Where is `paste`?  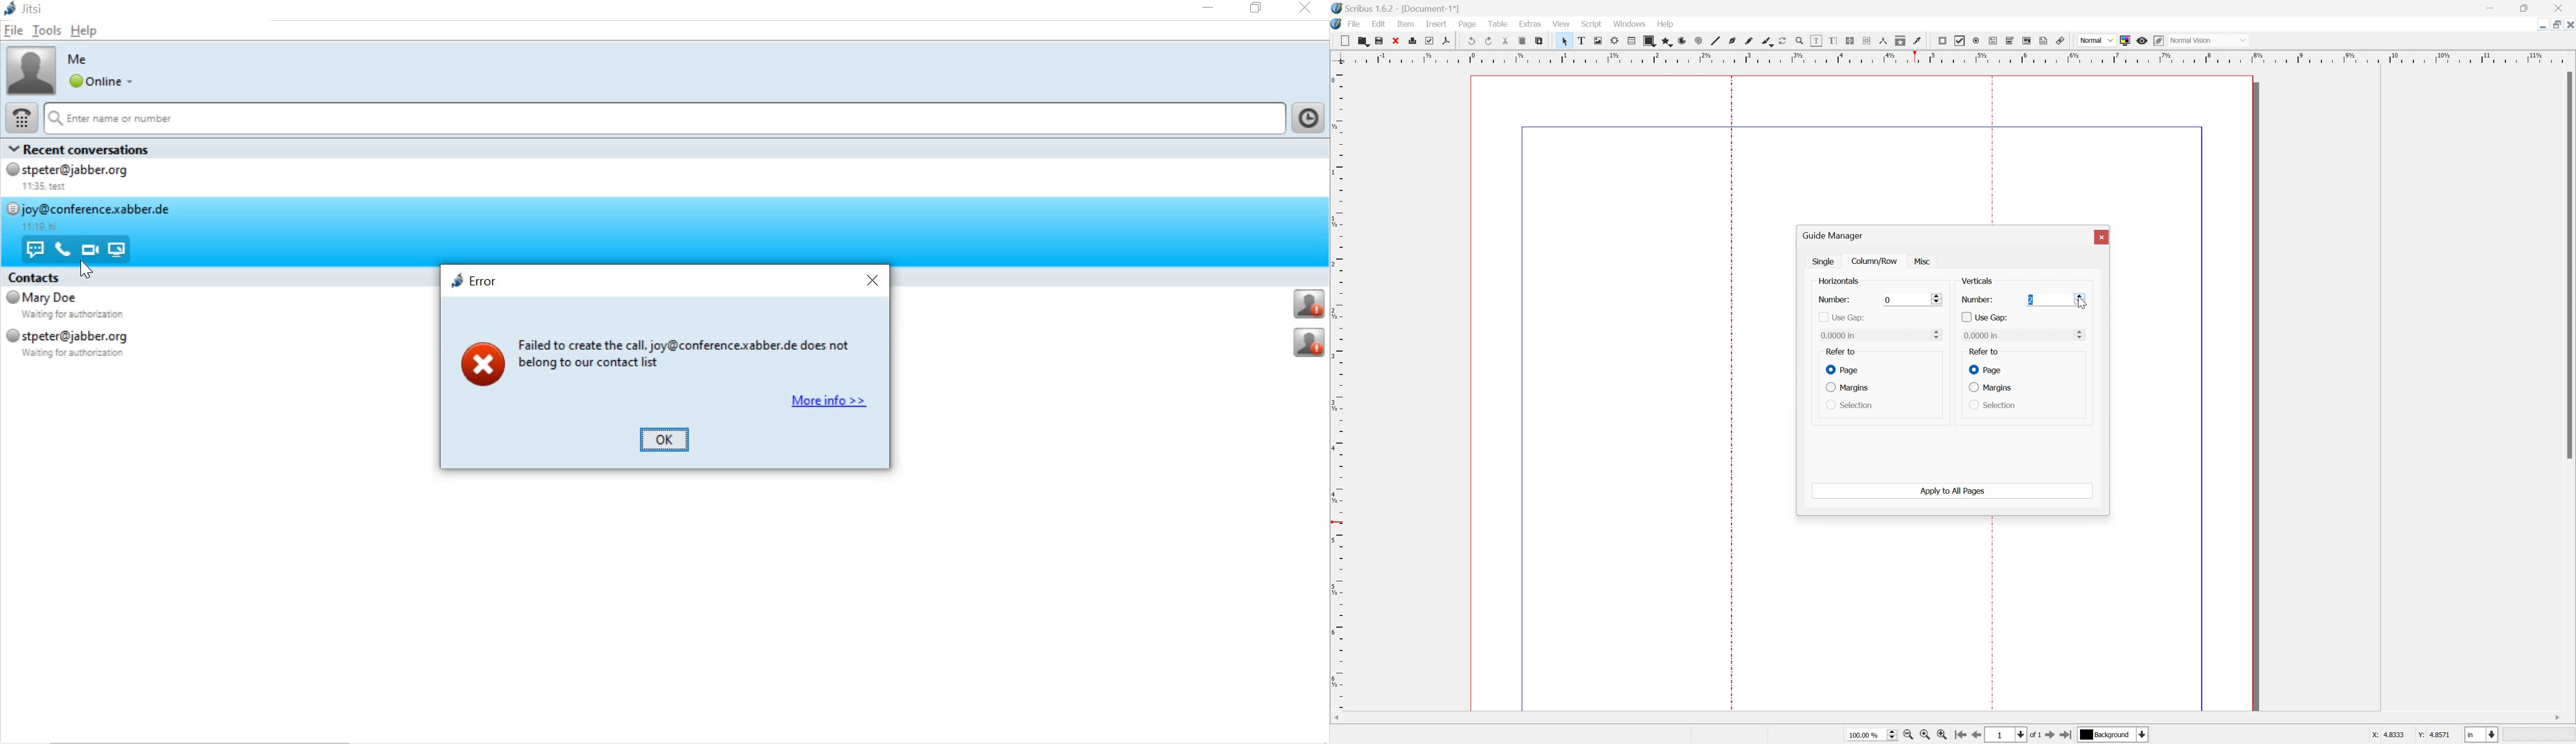 paste is located at coordinates (1540, 40).